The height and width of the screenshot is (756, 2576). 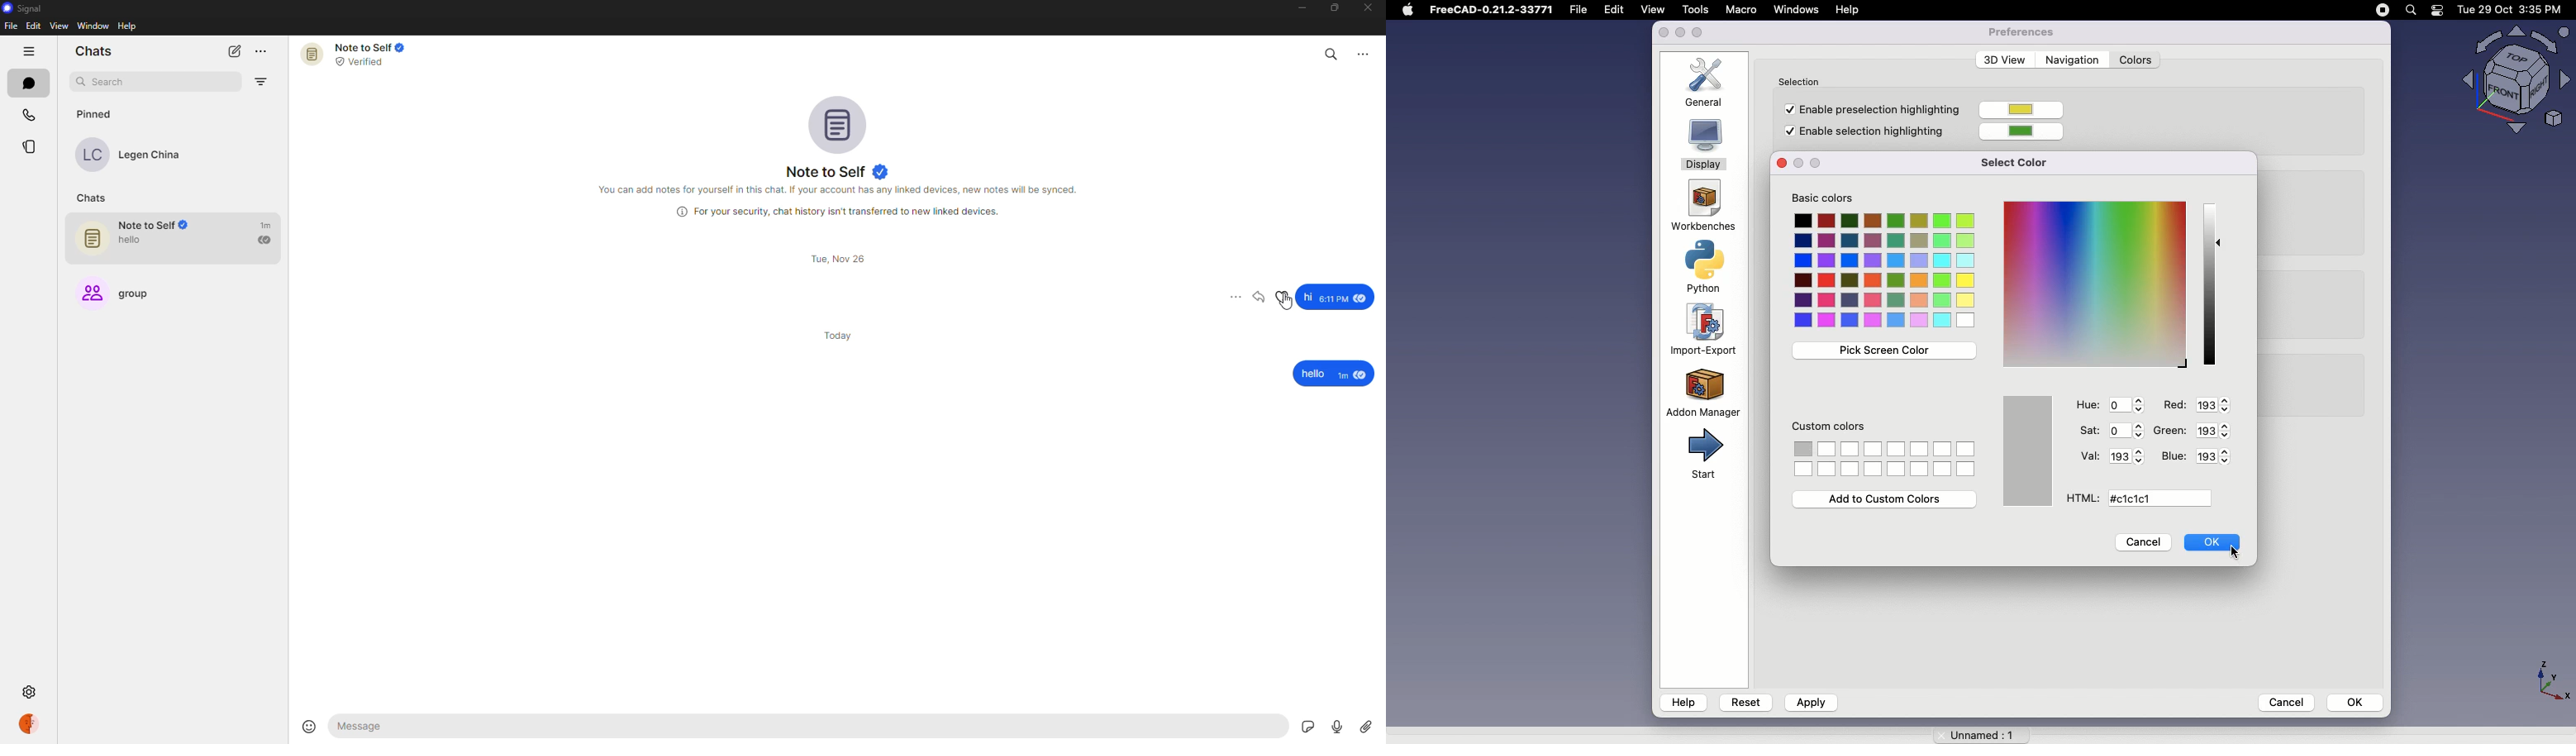 I want to click on Apple Logo, so click(x=1407, y=10).